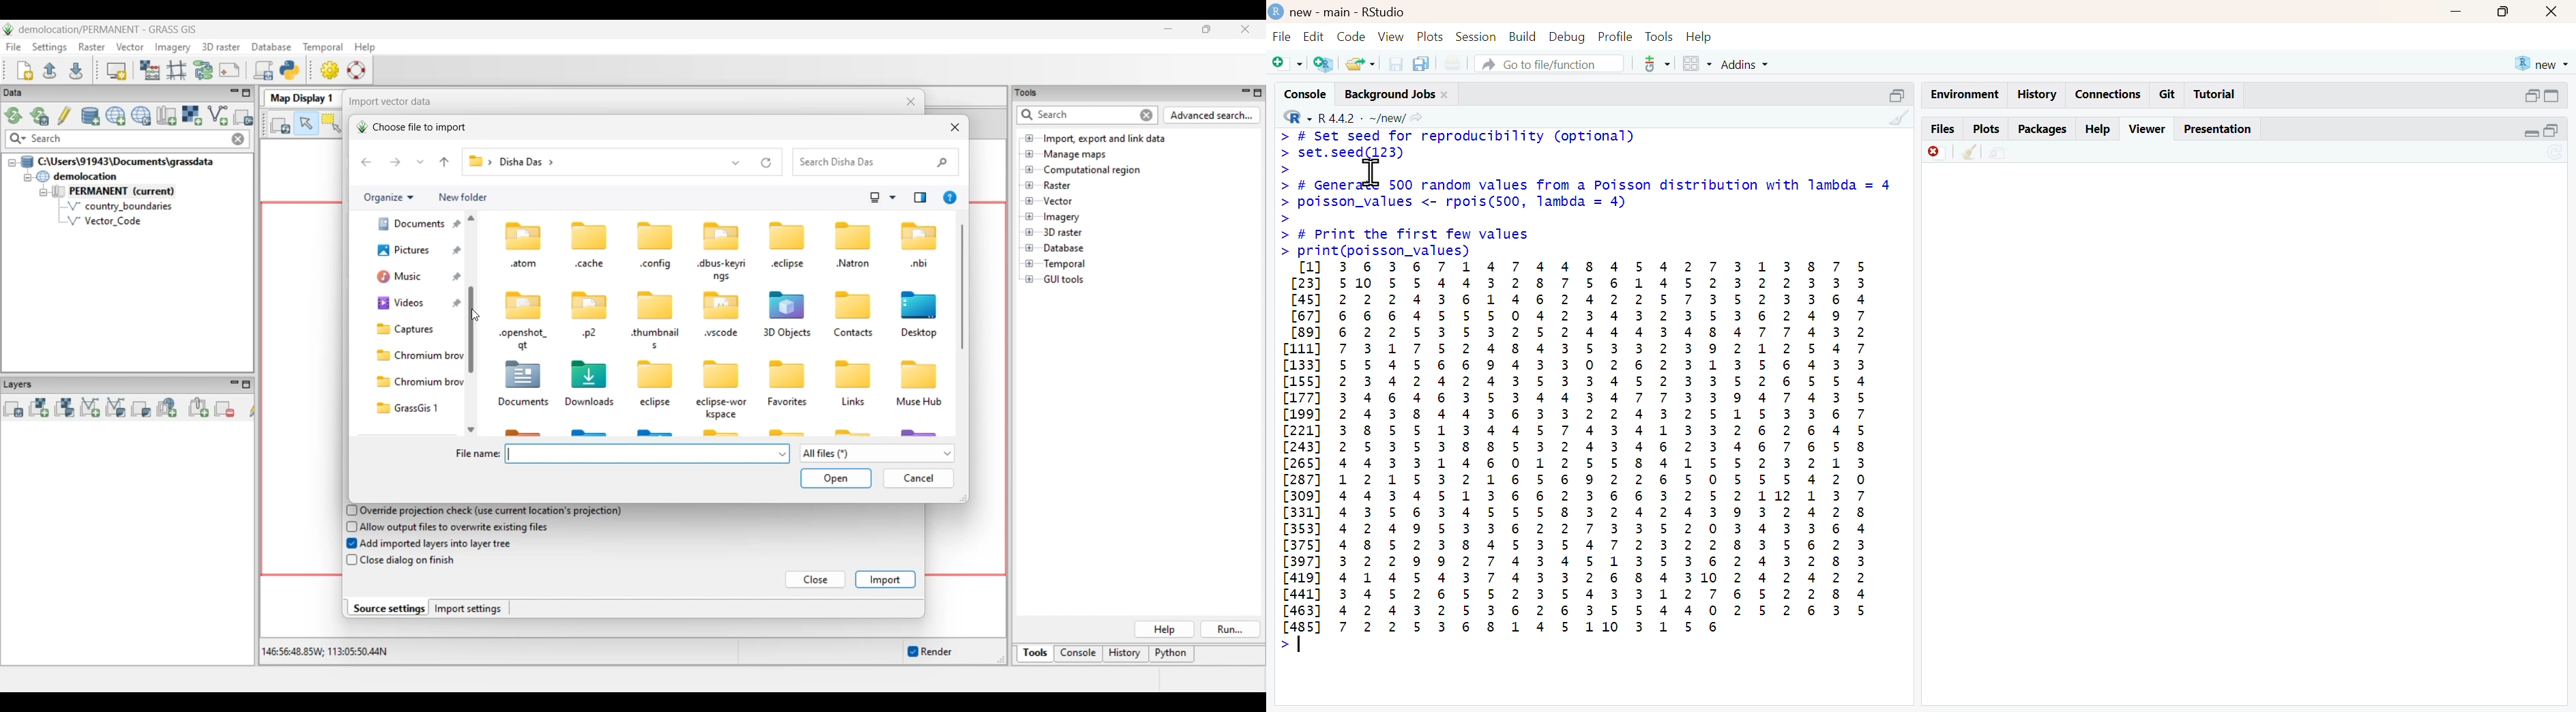 The image size is (2576, 728). What do you see at coordinates (1362, 63) in the screenshot?
I see `share folder as` at bounding box center [1362, 63].